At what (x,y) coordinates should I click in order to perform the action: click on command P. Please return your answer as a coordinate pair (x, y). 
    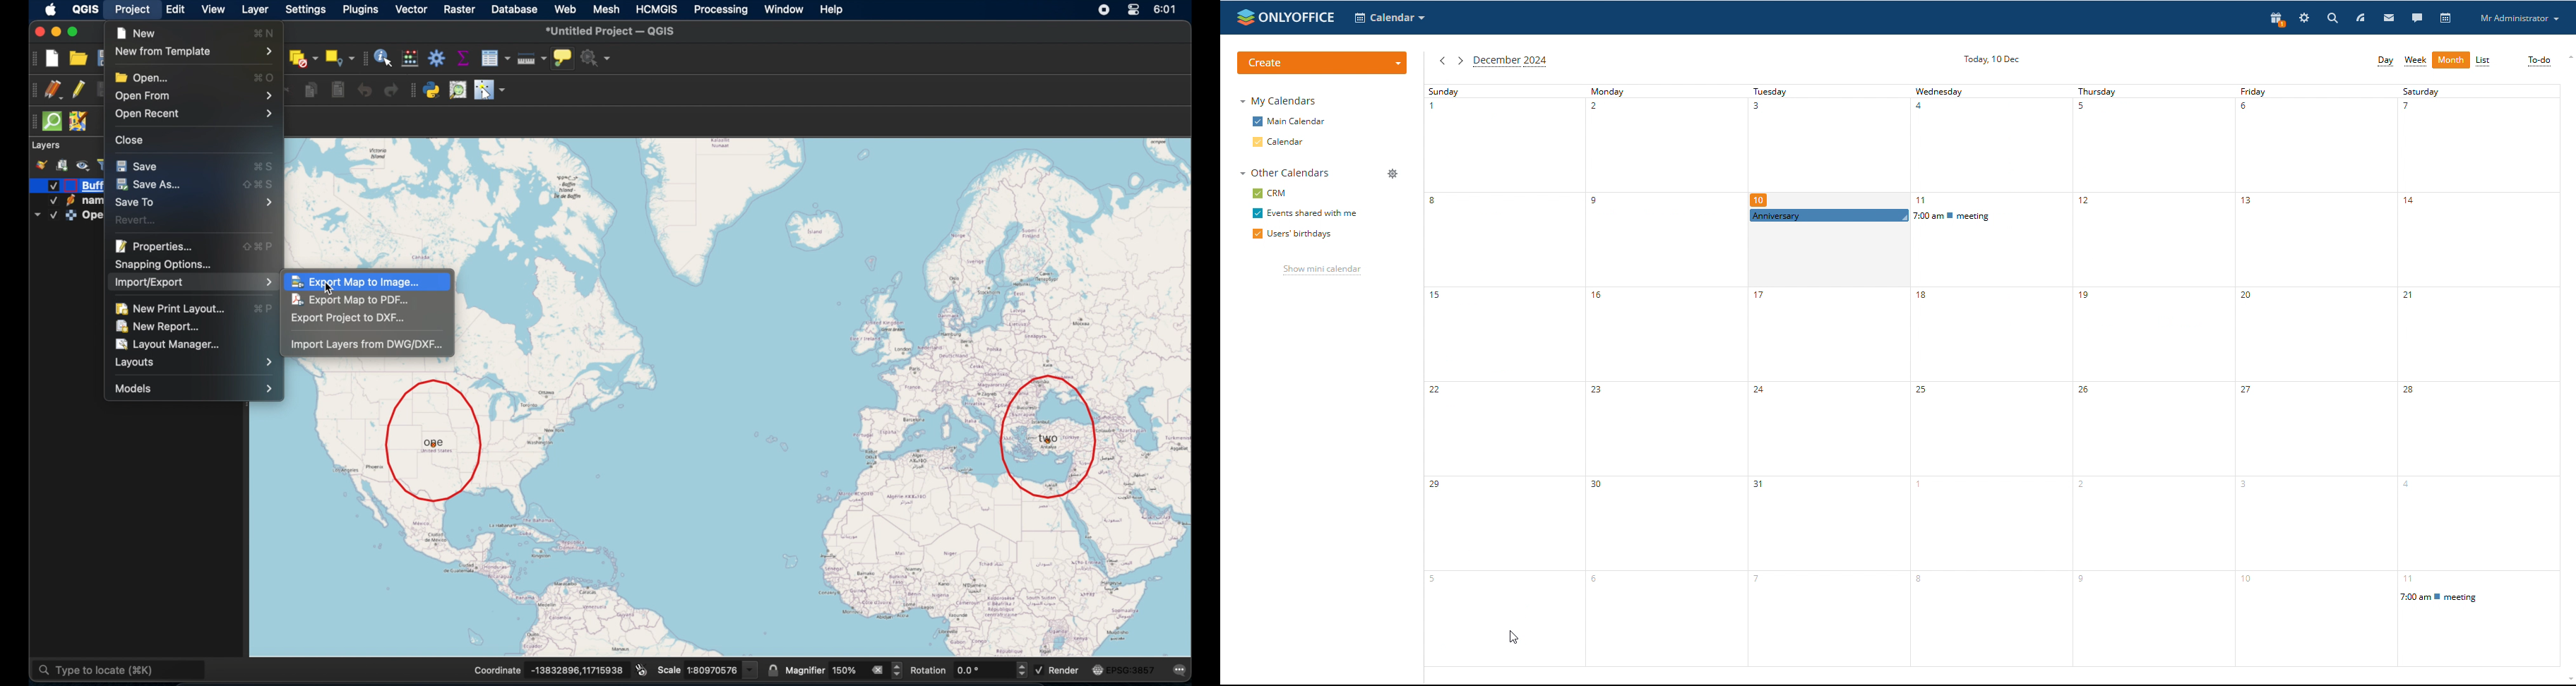
    Looking at the image, I should click on (265, 309).